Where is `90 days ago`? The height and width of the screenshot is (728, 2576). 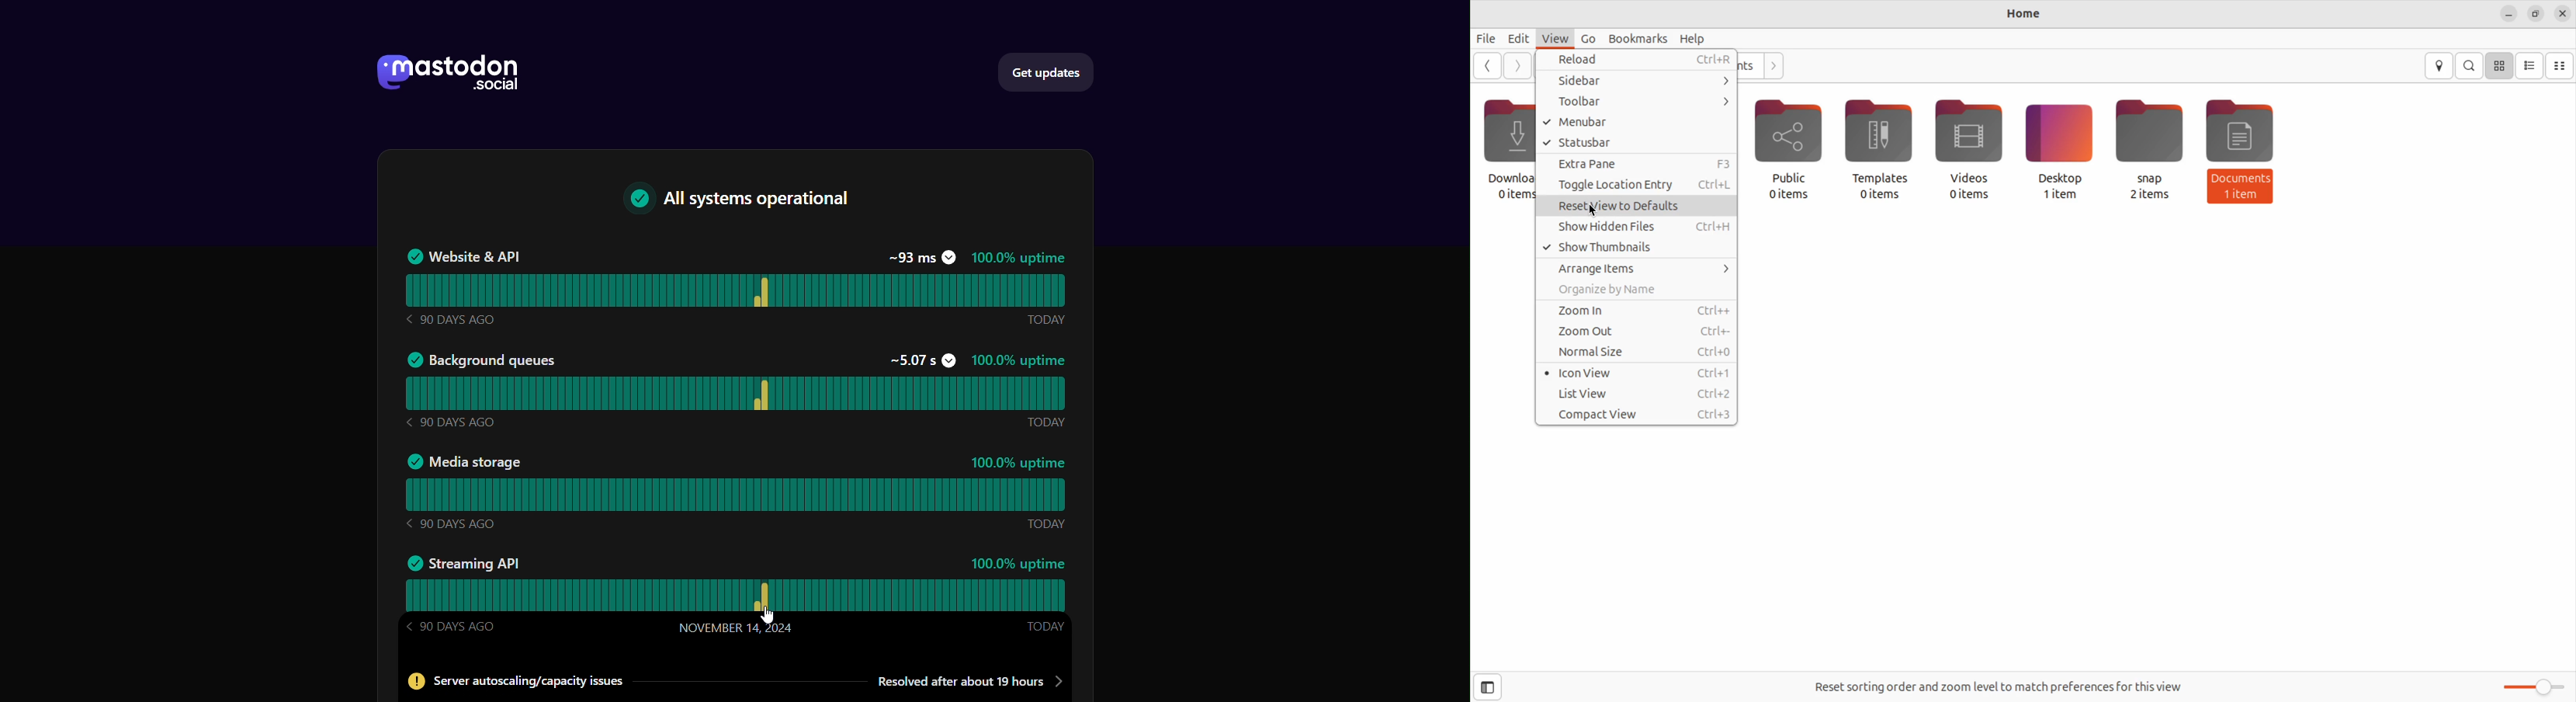
90 days ago is located at coordinates (452, 421).